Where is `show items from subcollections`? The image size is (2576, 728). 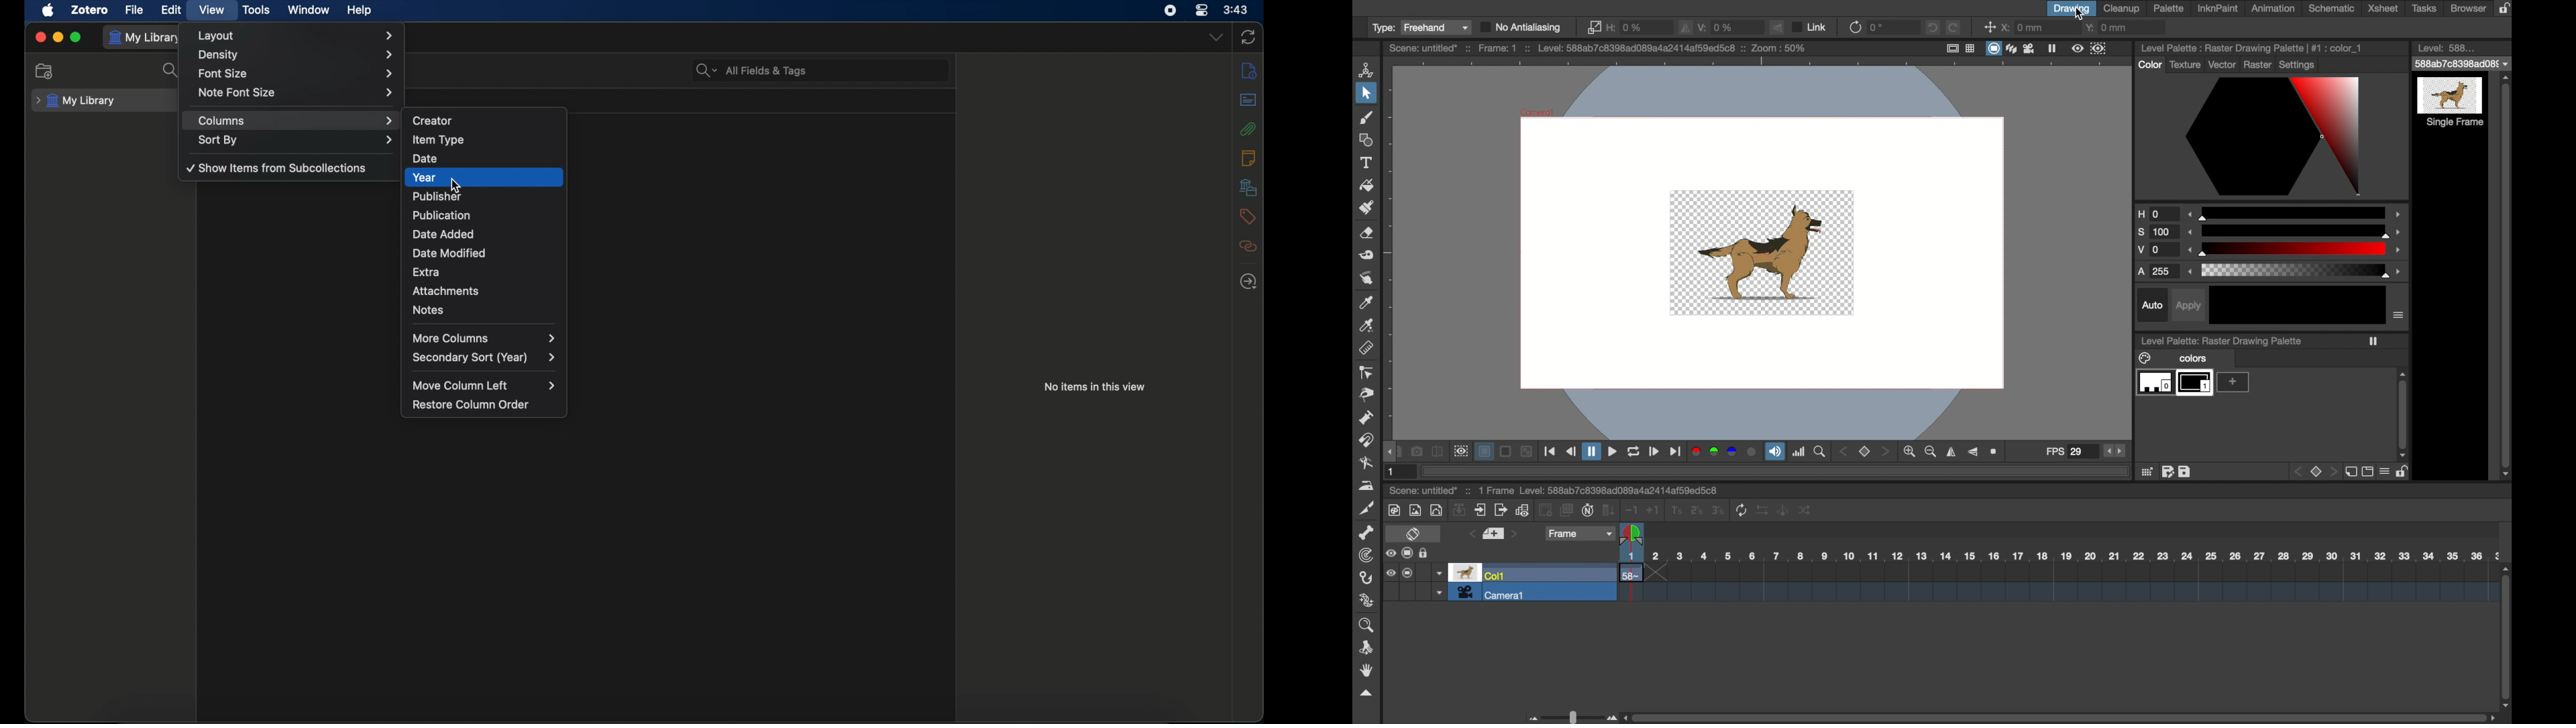 show items from subcollections is located at coordinates (276, 168).